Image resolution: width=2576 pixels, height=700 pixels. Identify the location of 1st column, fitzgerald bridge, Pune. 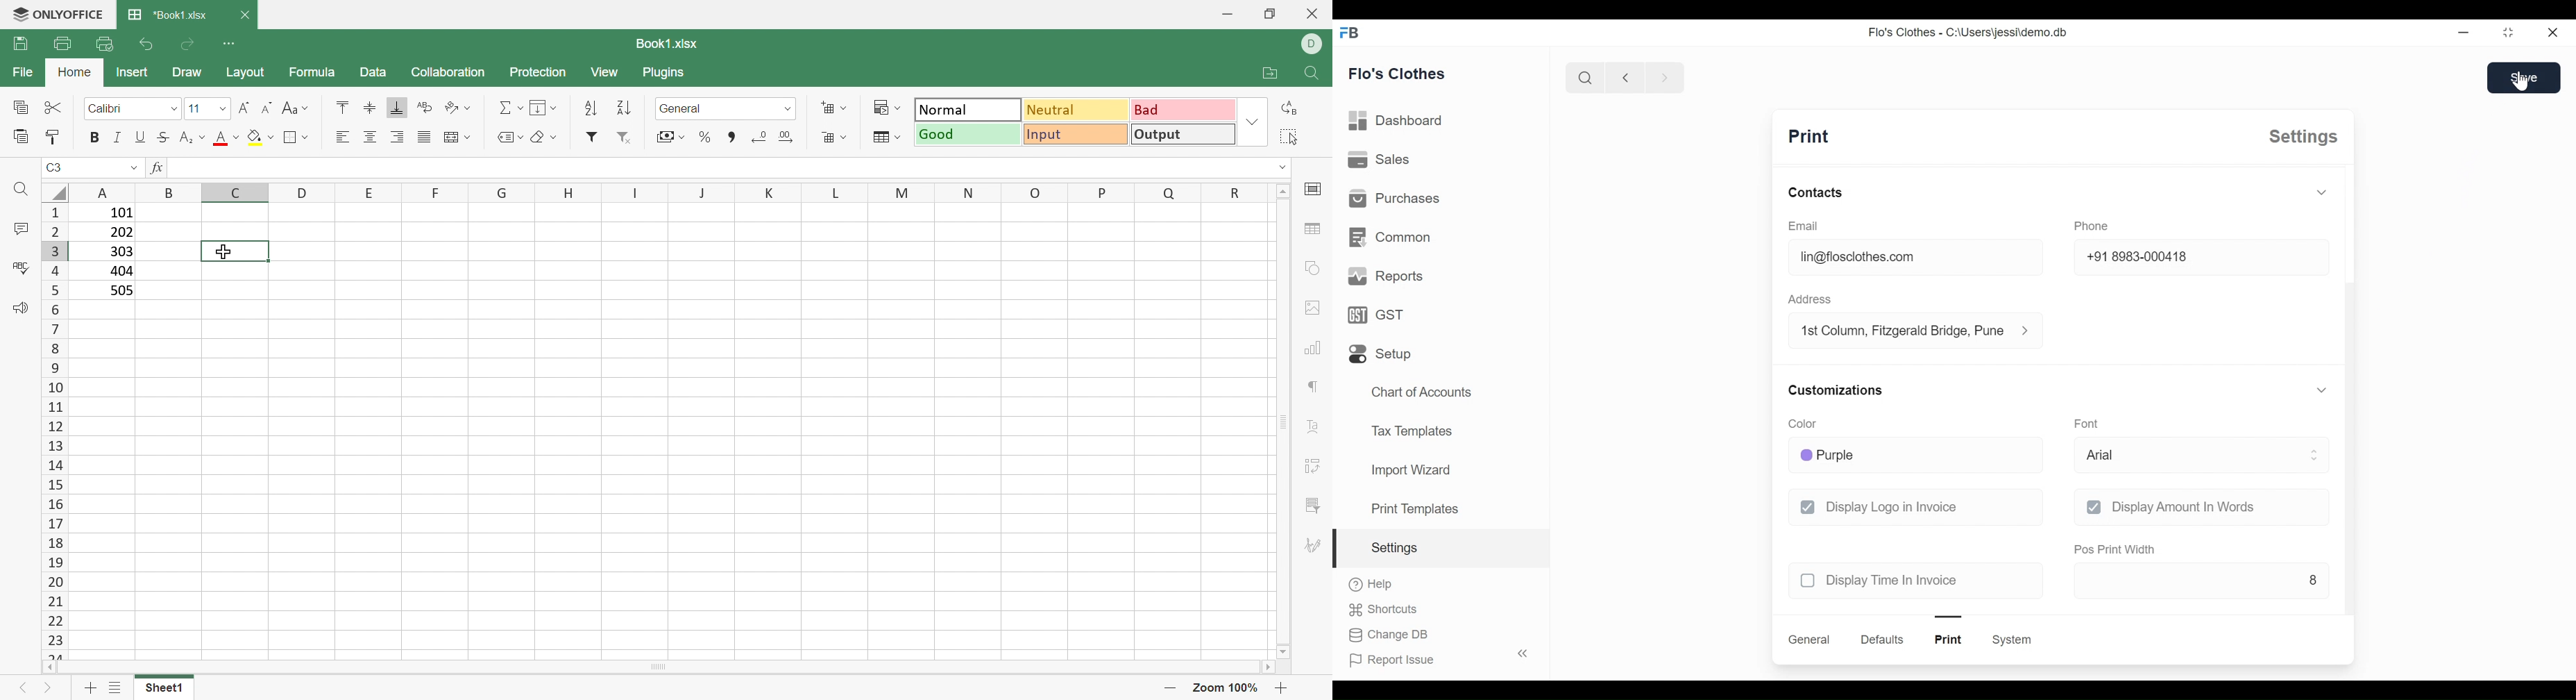
(1901, 329).